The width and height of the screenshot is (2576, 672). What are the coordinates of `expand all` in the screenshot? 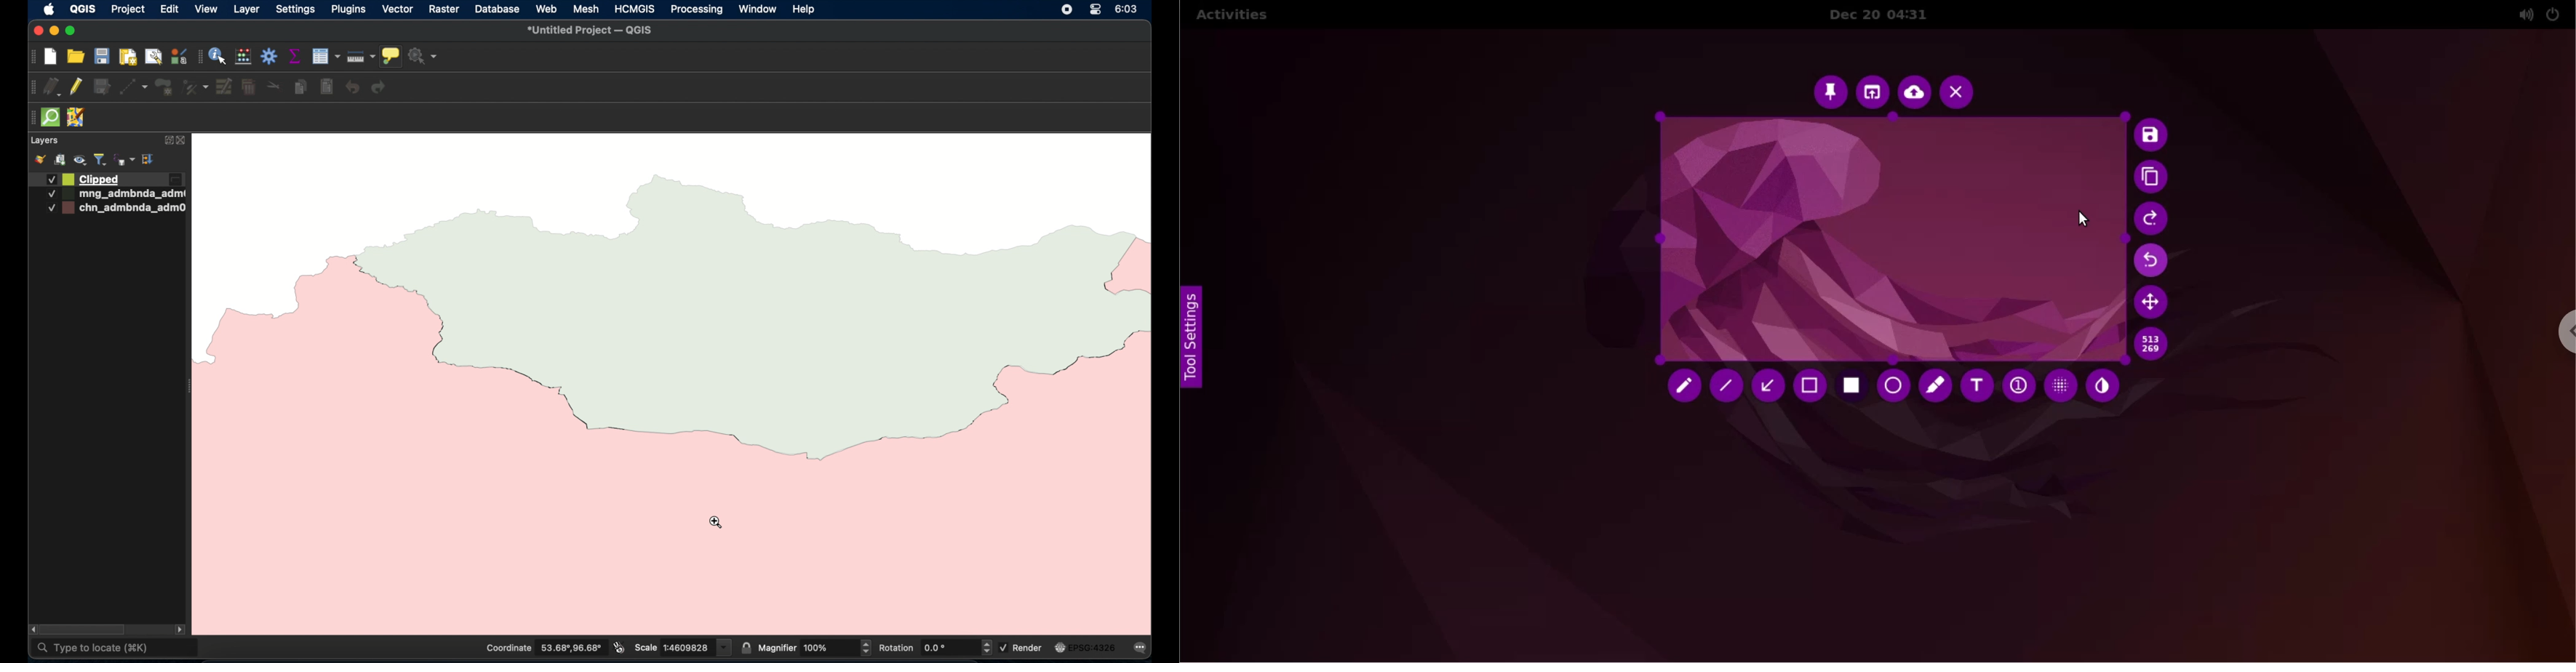 It's located at (149, 160).